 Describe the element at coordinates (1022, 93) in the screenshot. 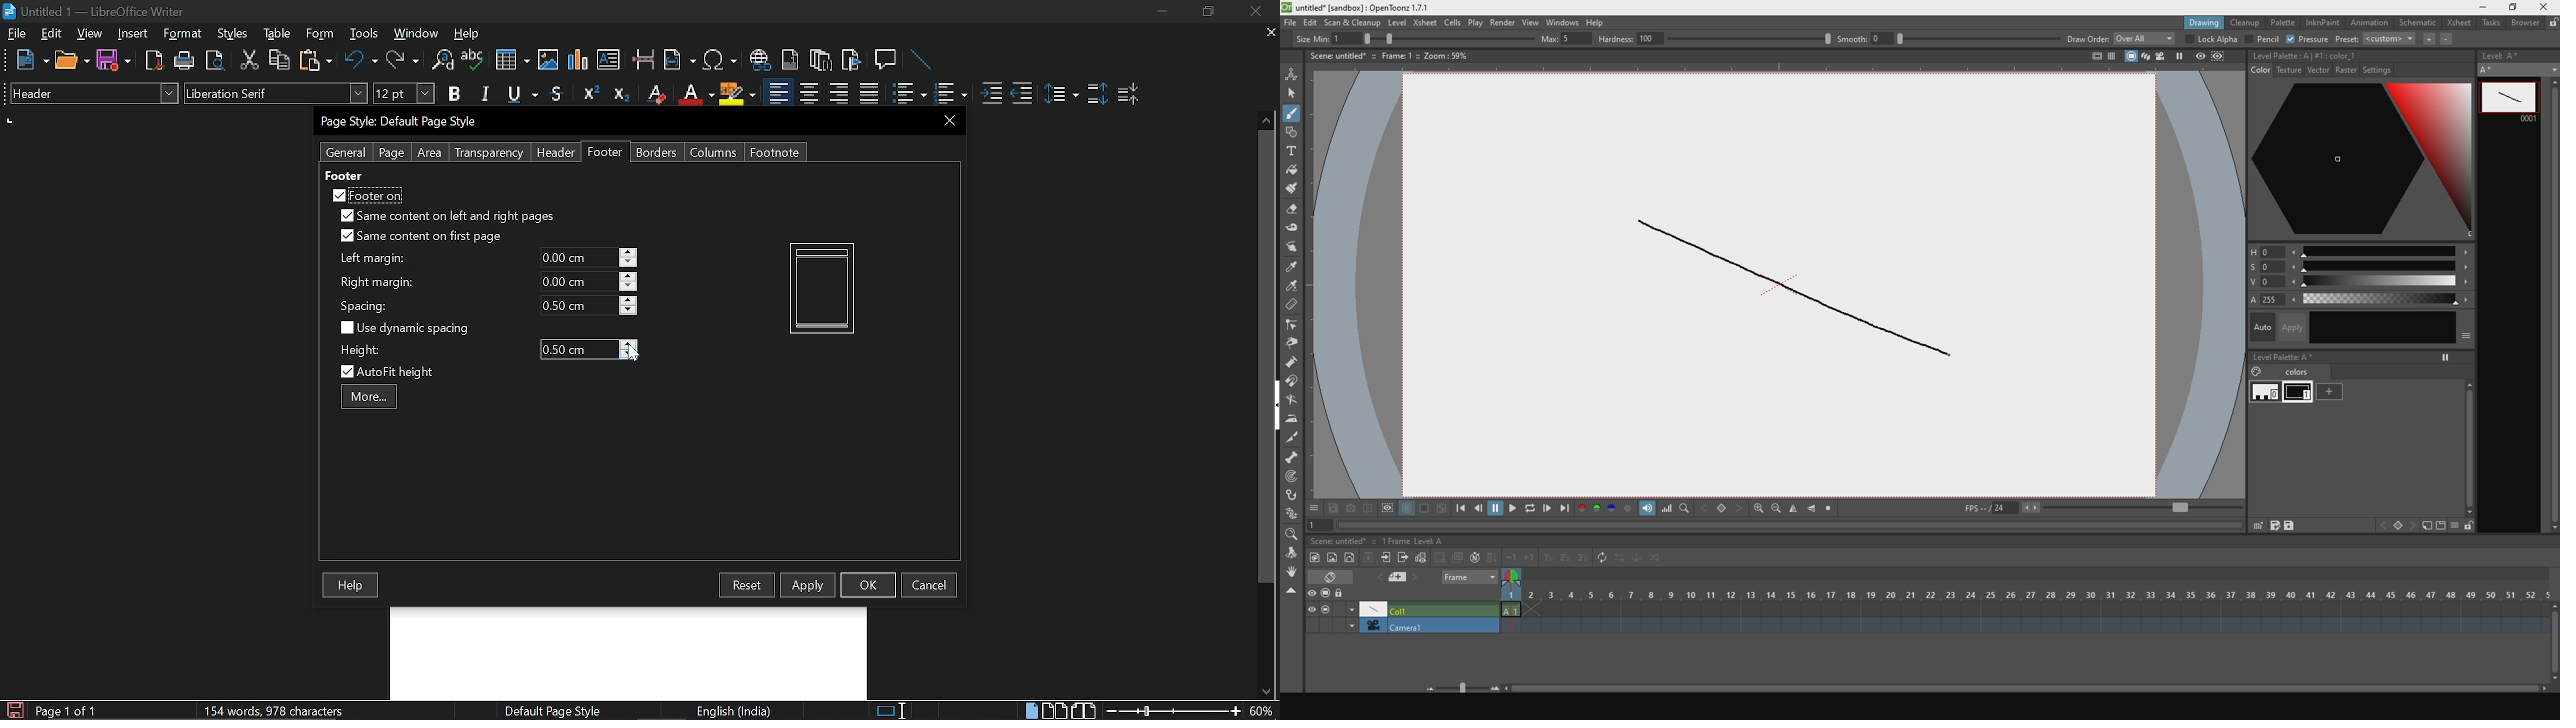

I see `Decrease indent` at that location.